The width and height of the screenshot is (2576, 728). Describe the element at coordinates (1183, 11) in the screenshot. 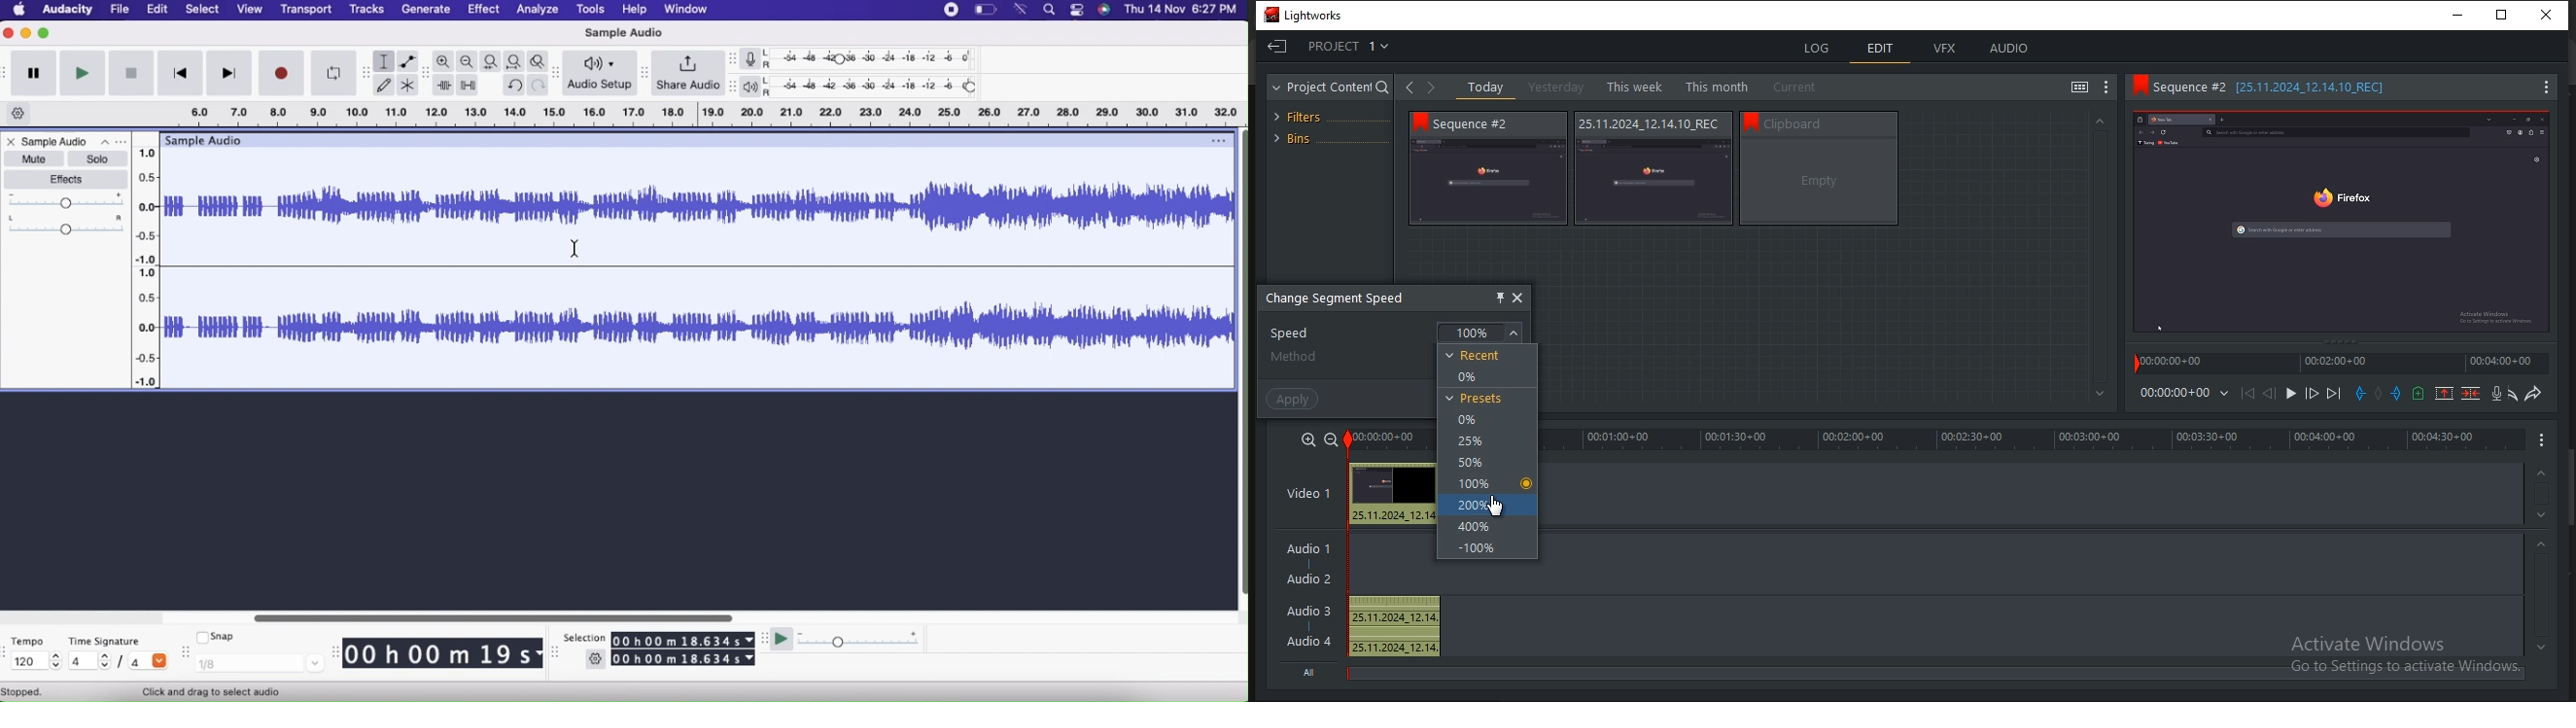

I see `Thu 14 Nov 6:27 PM` at that location.